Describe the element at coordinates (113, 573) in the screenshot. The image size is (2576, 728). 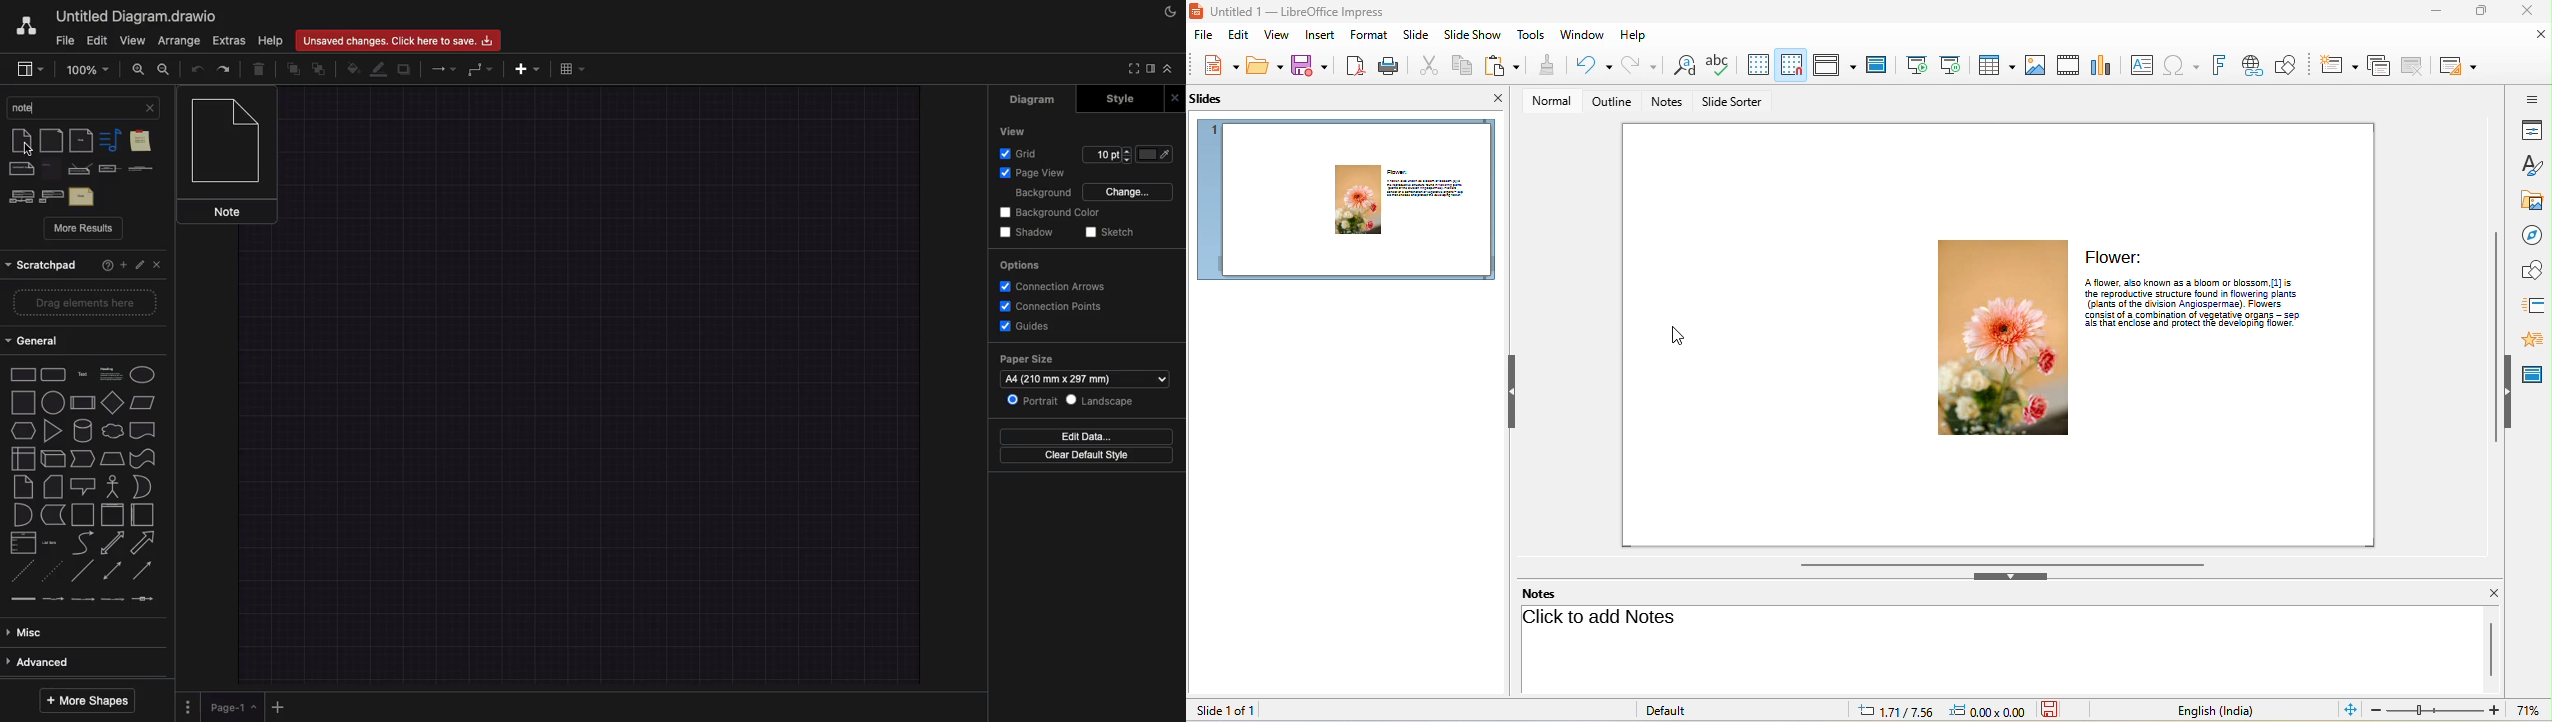
I see `bidirectional connector` at that location.